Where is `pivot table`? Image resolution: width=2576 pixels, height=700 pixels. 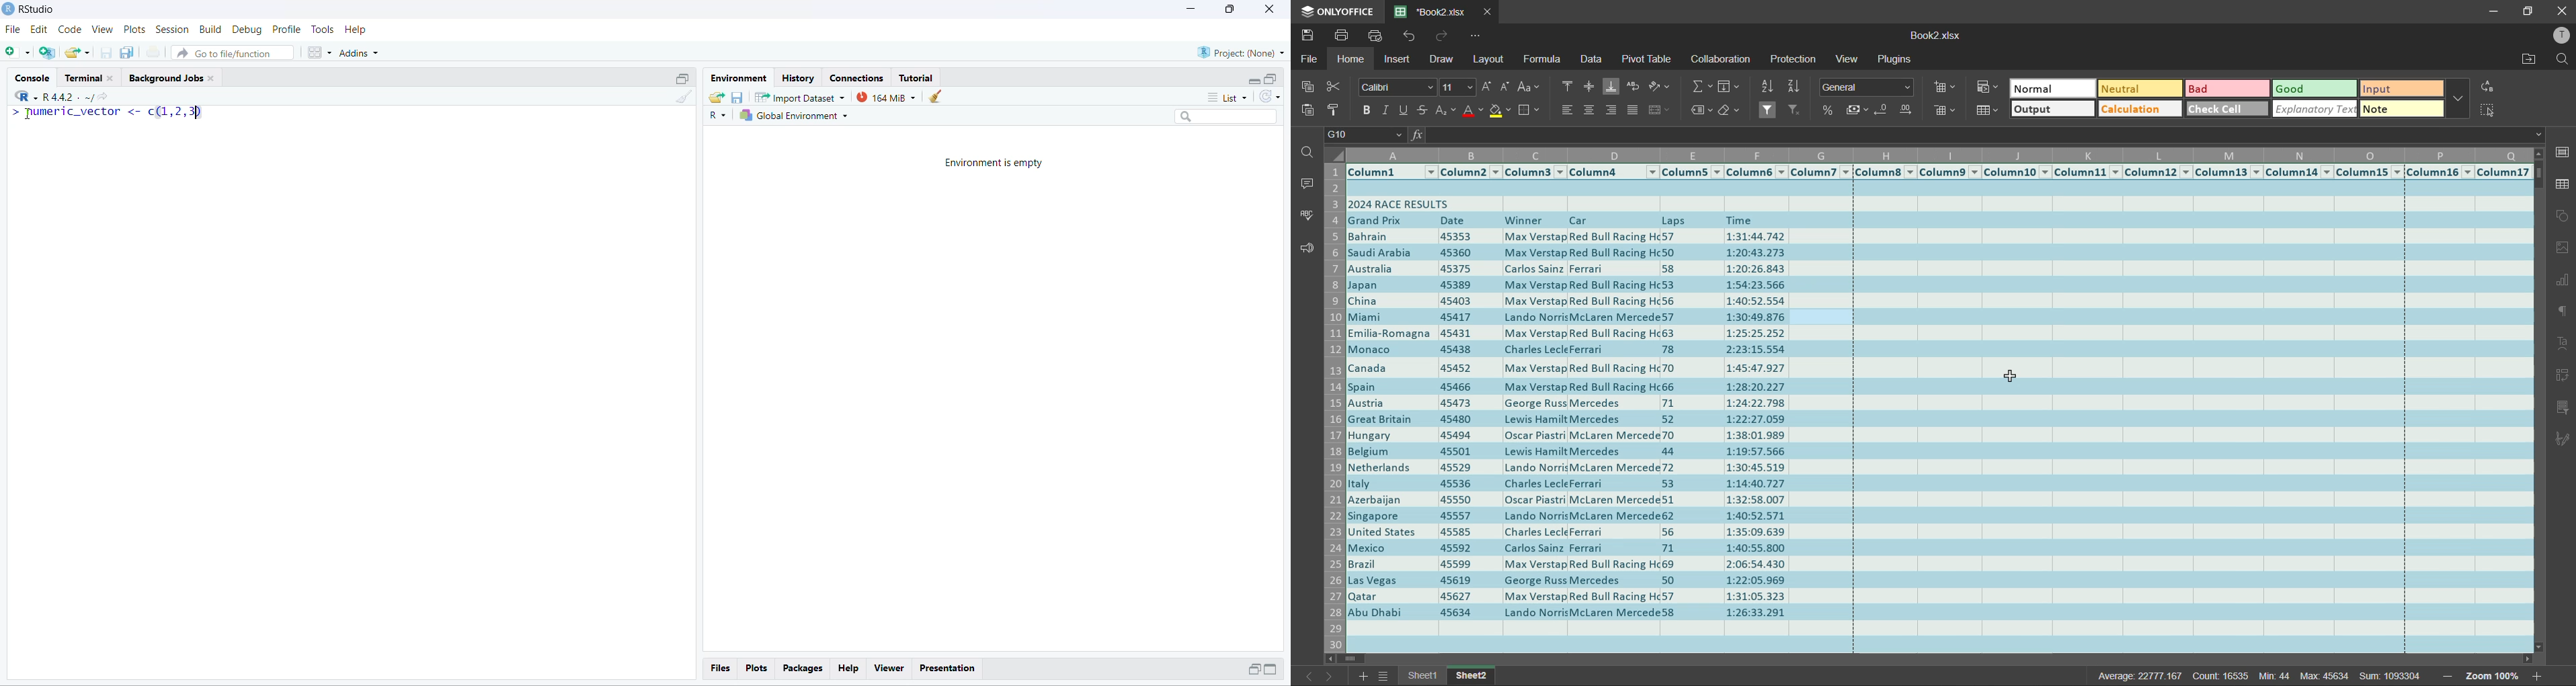 pivot table is located at coordinates (1646, 59).